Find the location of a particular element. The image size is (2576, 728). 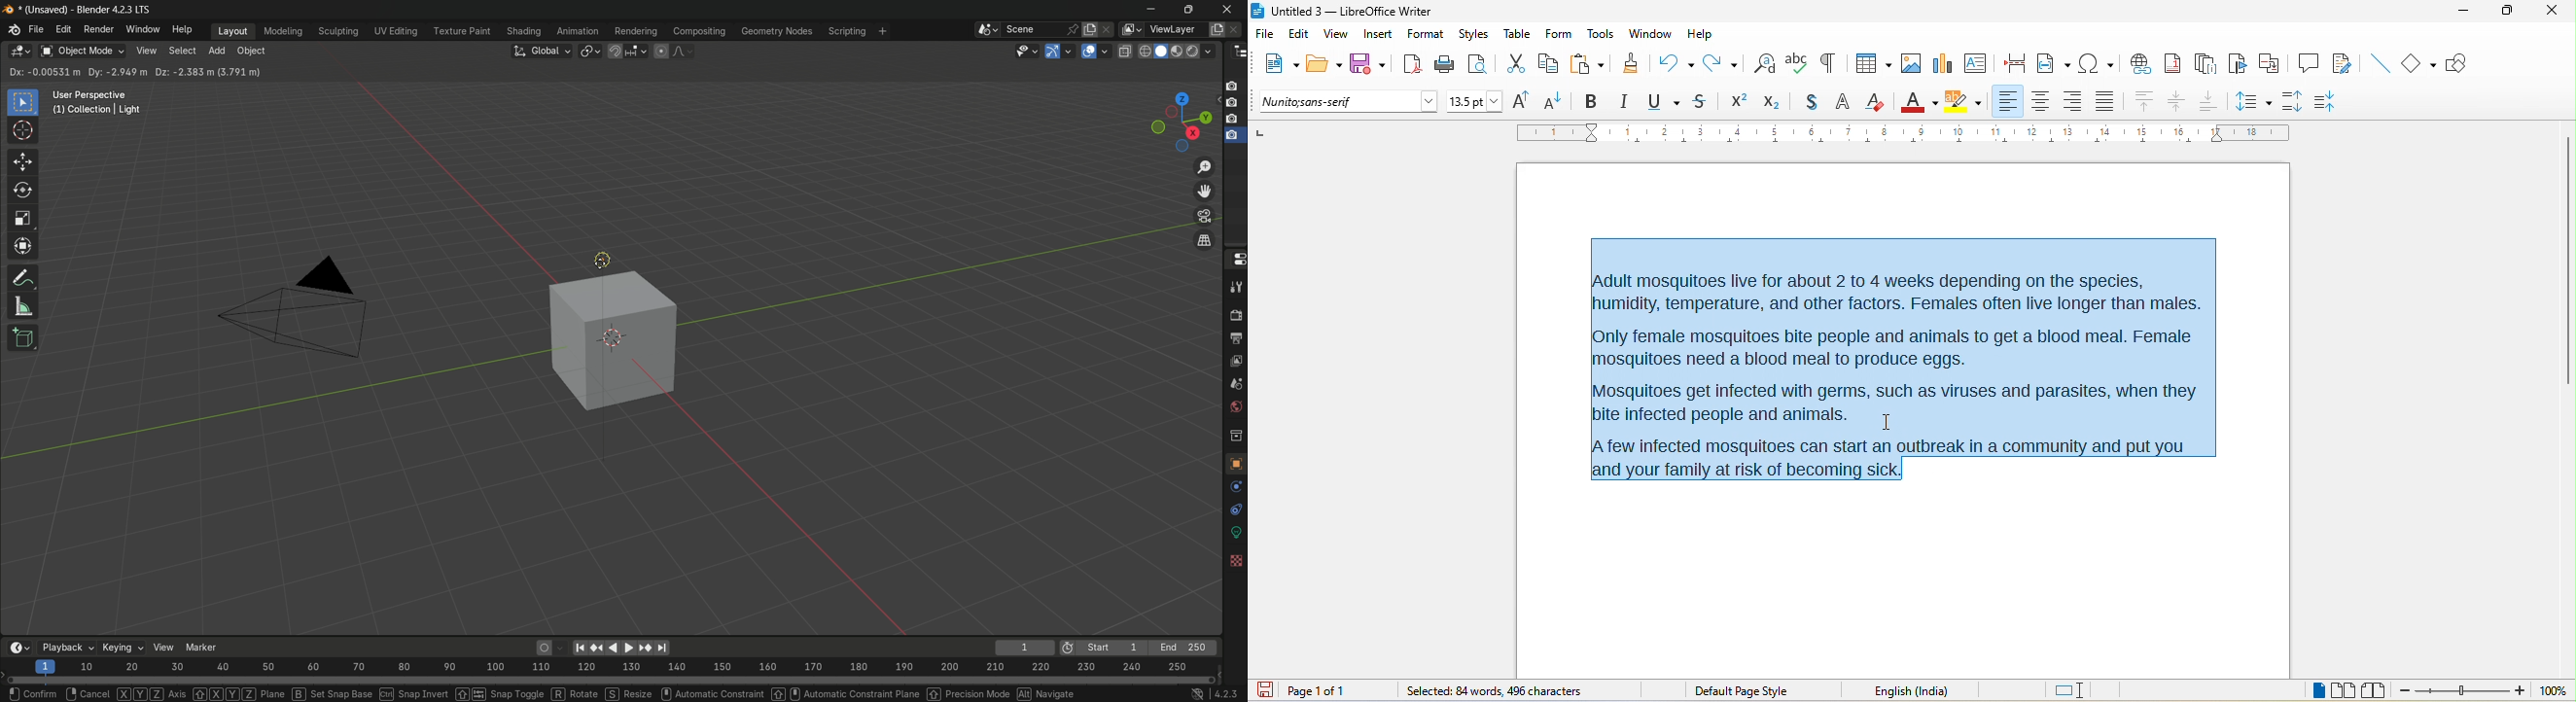

underline is located at coordinates (1662, 102).